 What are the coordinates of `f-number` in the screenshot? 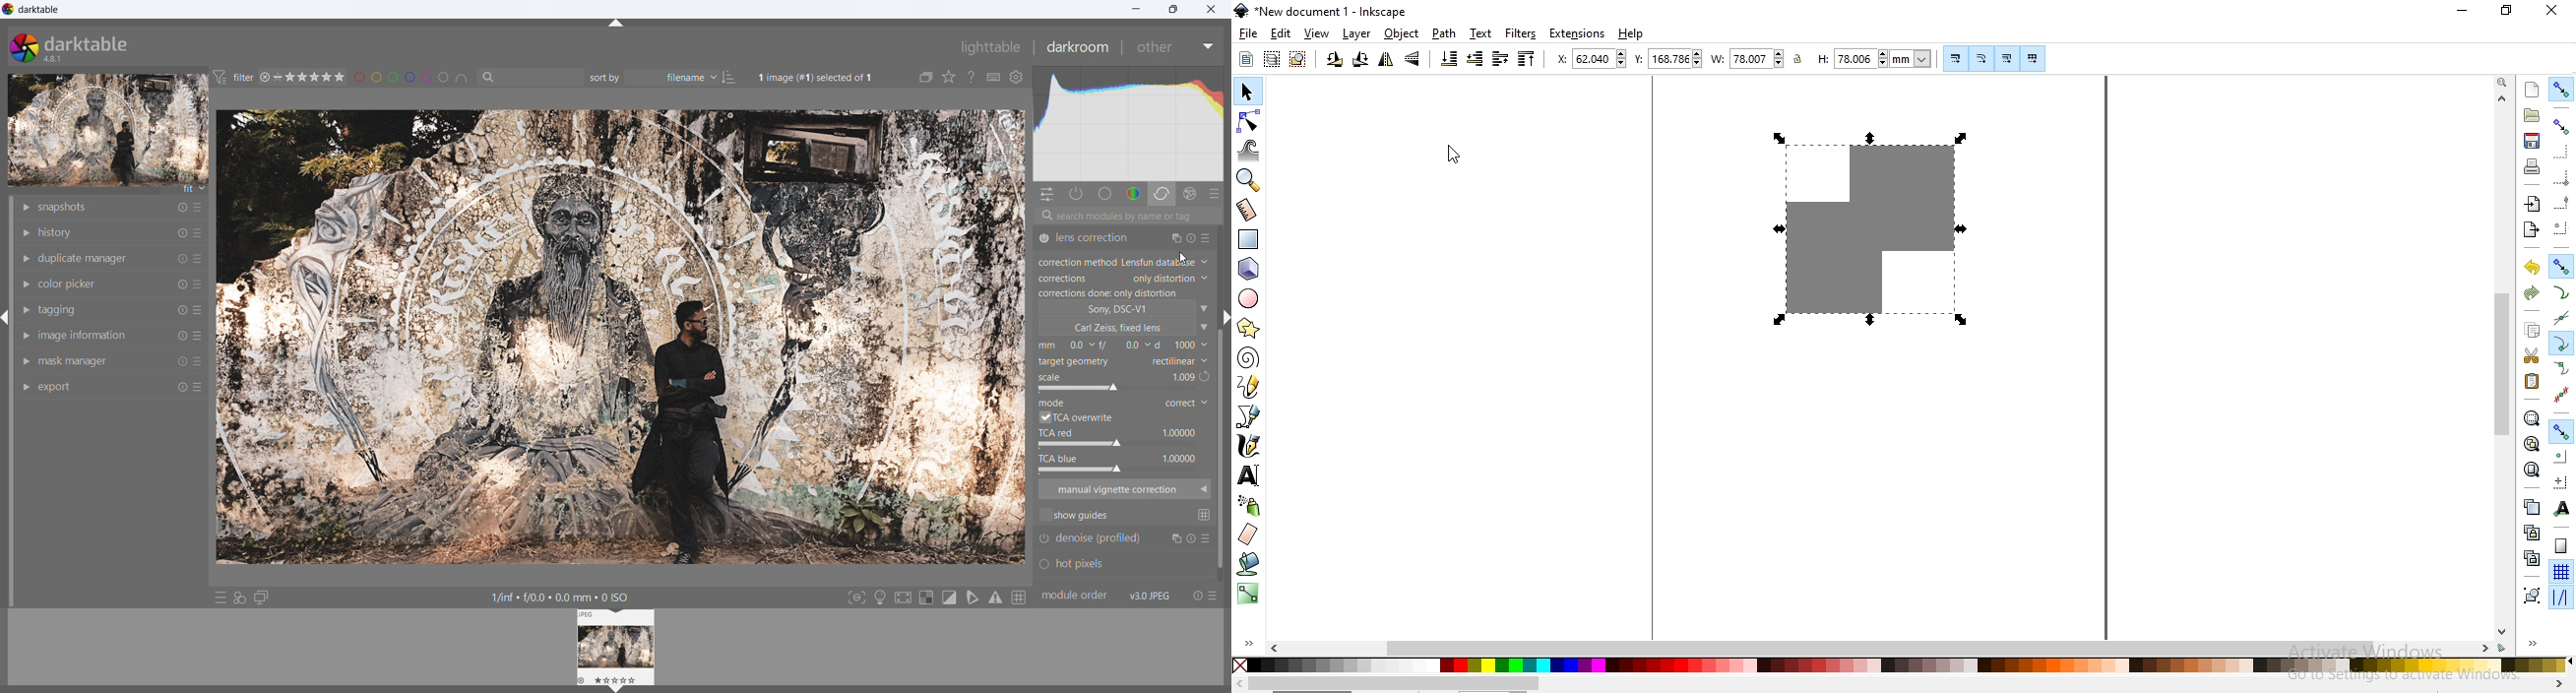 It's located at (1182, 346).